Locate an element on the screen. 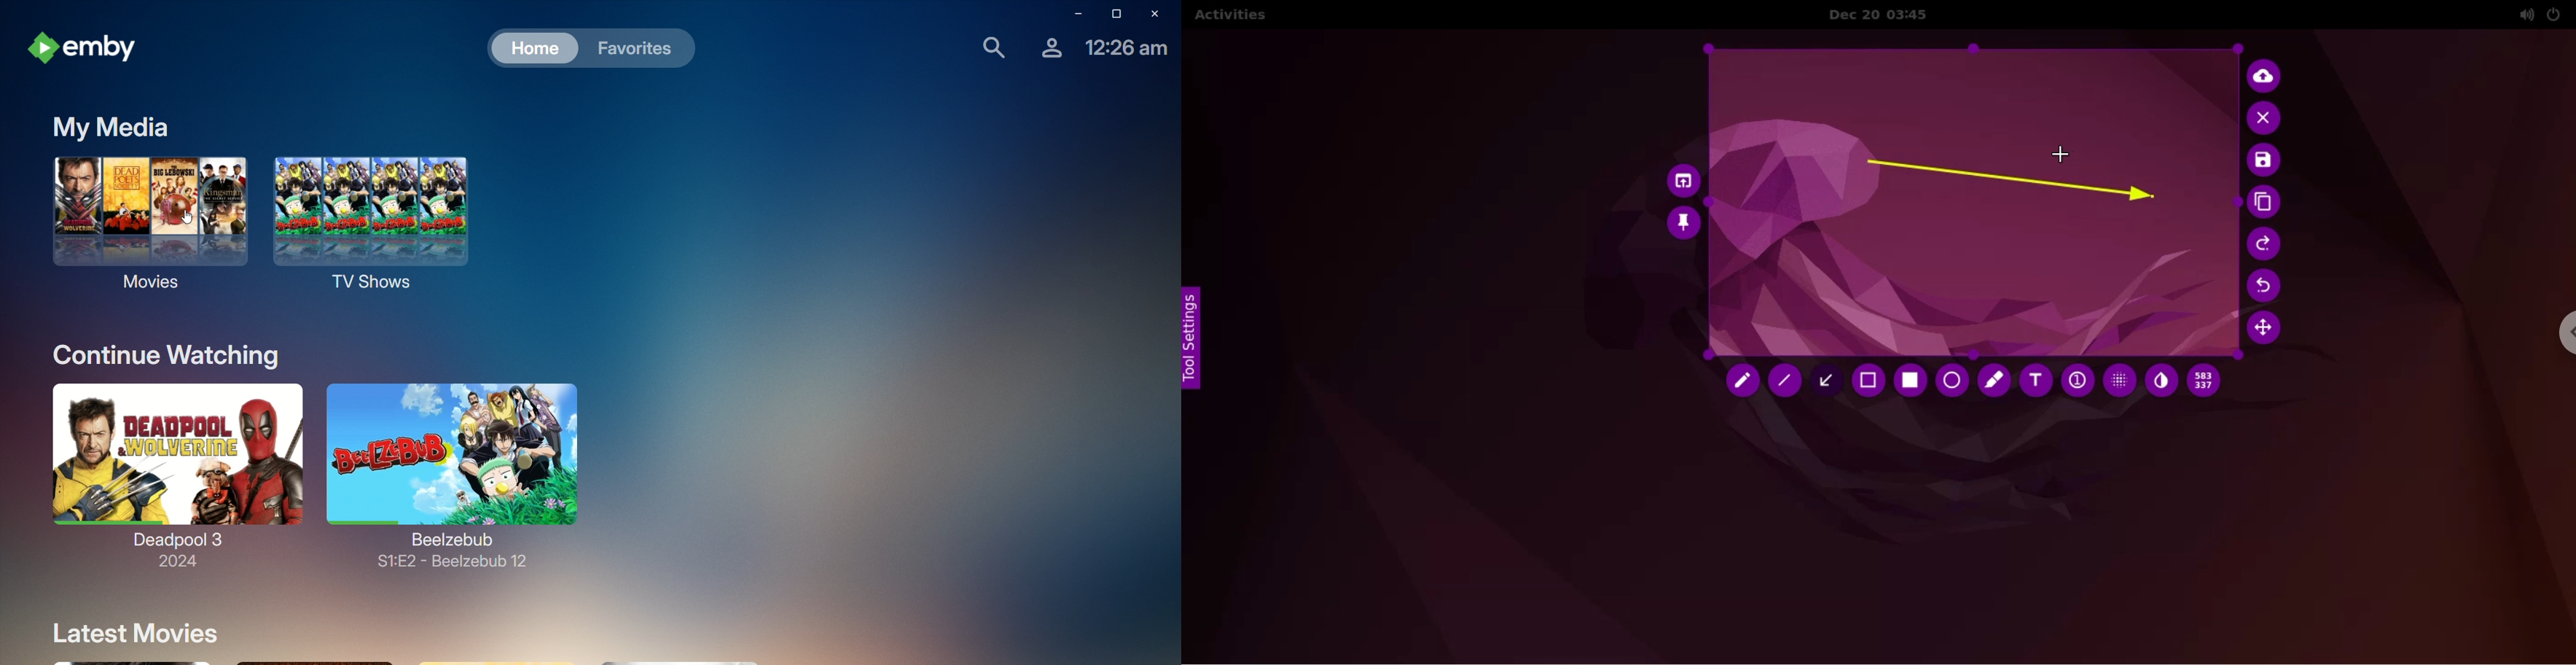 This screenshot has height=672, width=2576. Latest Movies is located at coordinates (141, 634).